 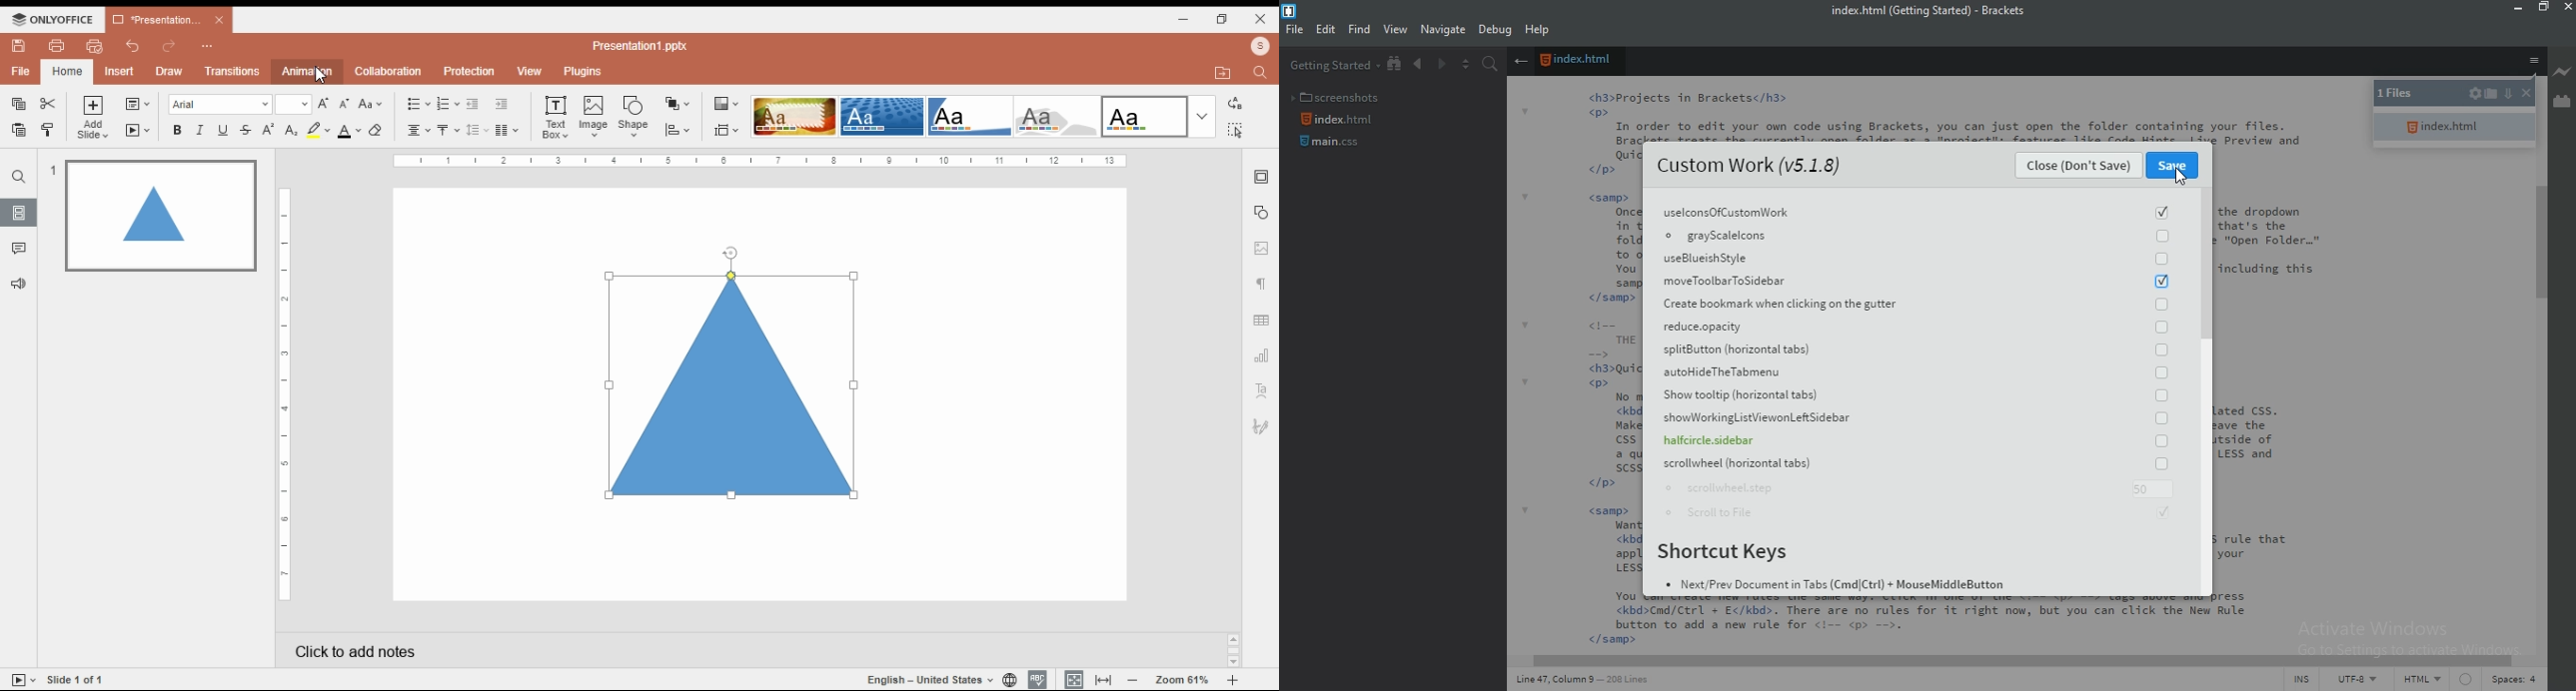 I want to click on showWorkingListViewonLeft Sidebar, so click(x=1913, y=420).